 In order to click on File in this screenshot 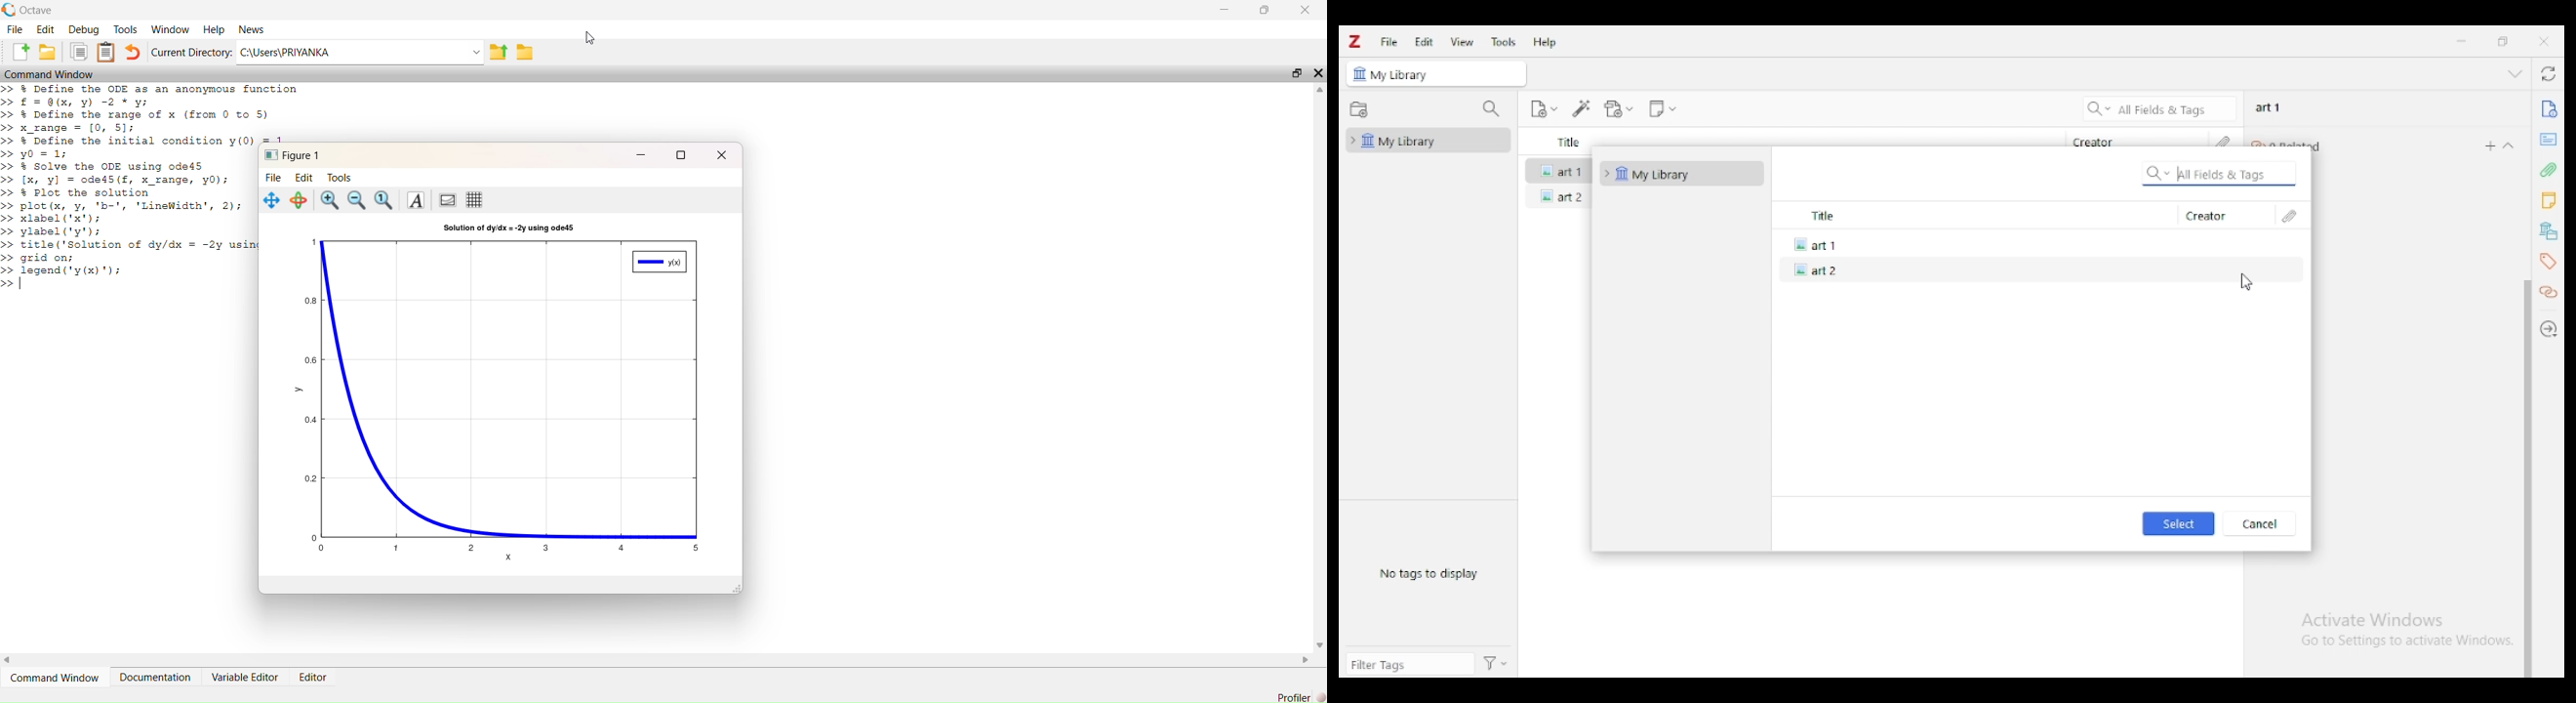, I will do `click(273, 177)`.